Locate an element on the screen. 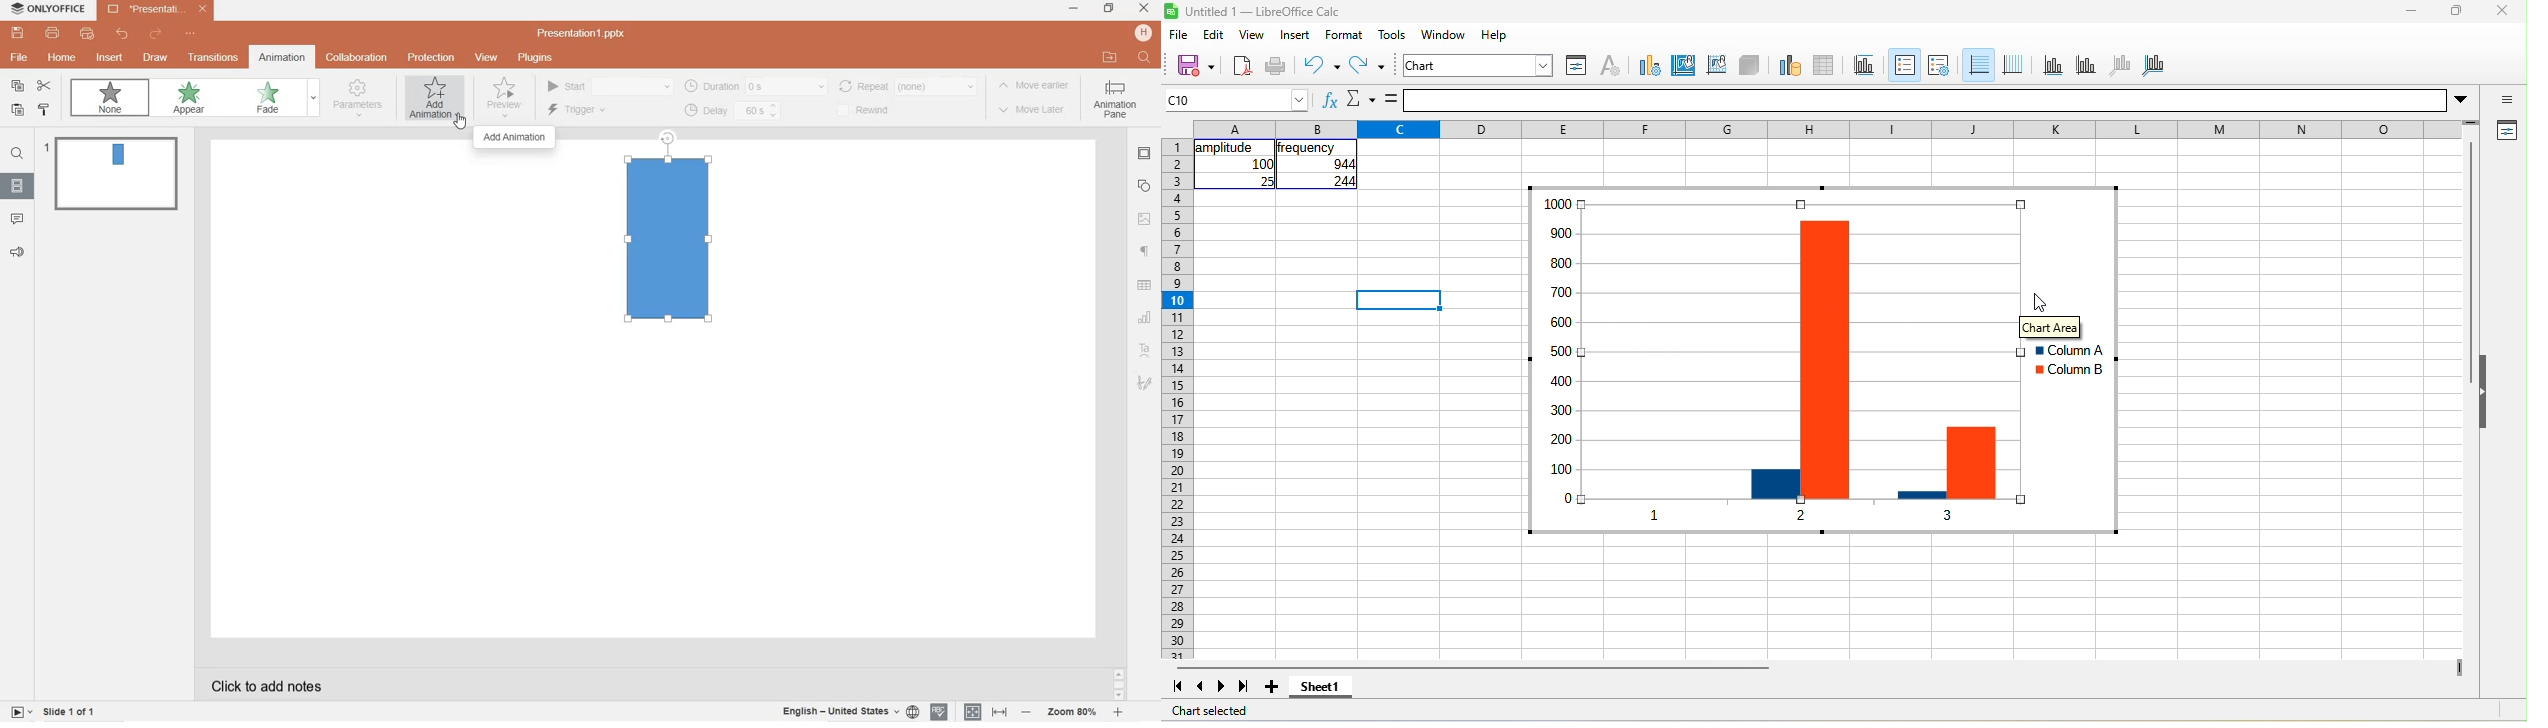 The image size is (2548, 728). move earlier is located at coordinates (1036, 89).